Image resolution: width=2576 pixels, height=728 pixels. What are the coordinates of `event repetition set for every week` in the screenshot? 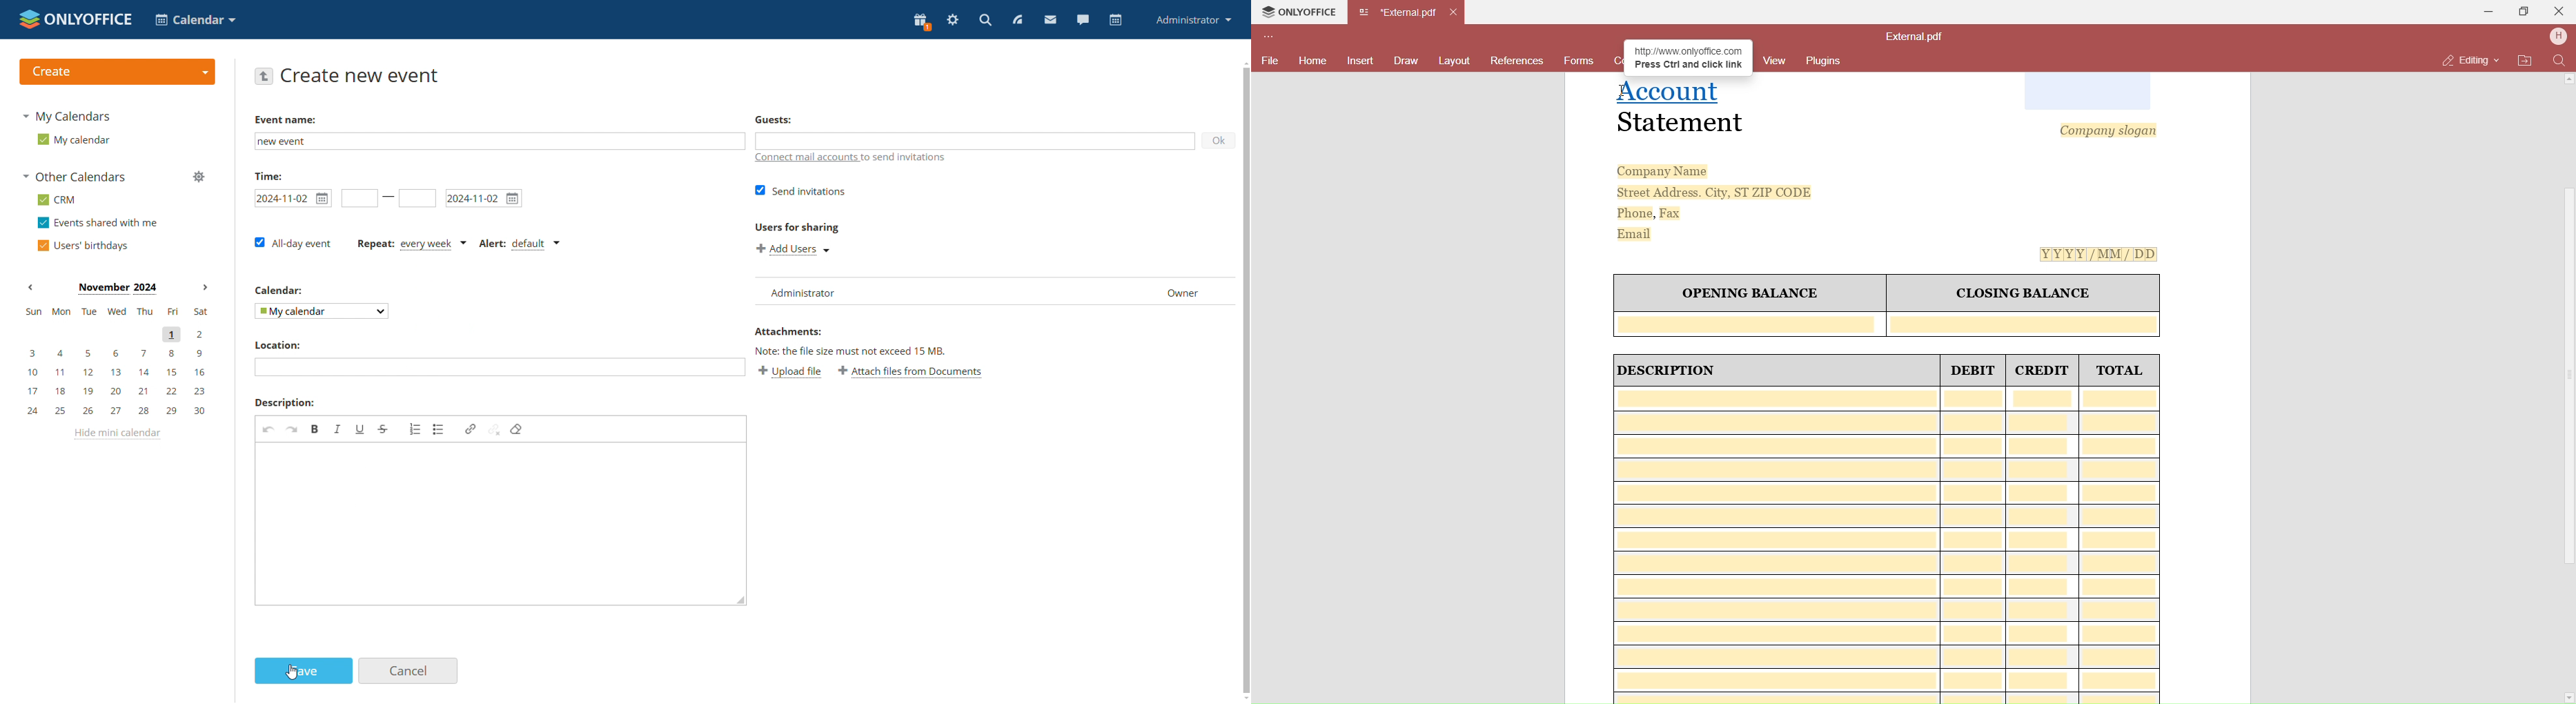 It's located at (413, 244).